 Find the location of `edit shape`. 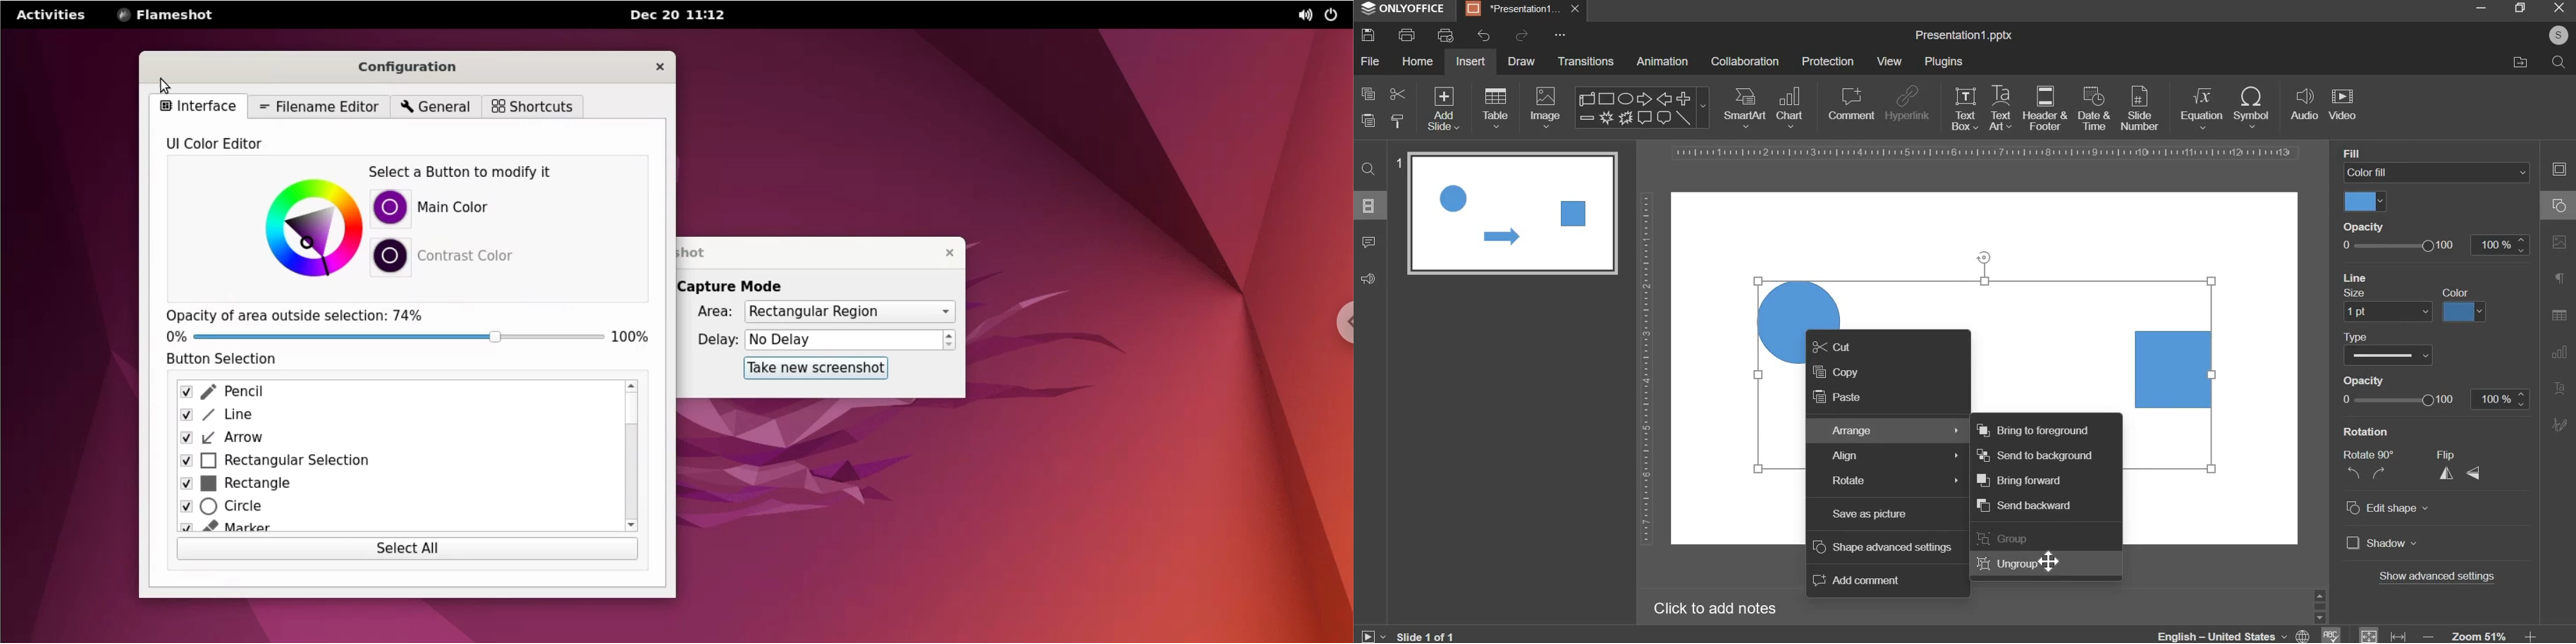

edit shape is located at coordinates (2388, 509).